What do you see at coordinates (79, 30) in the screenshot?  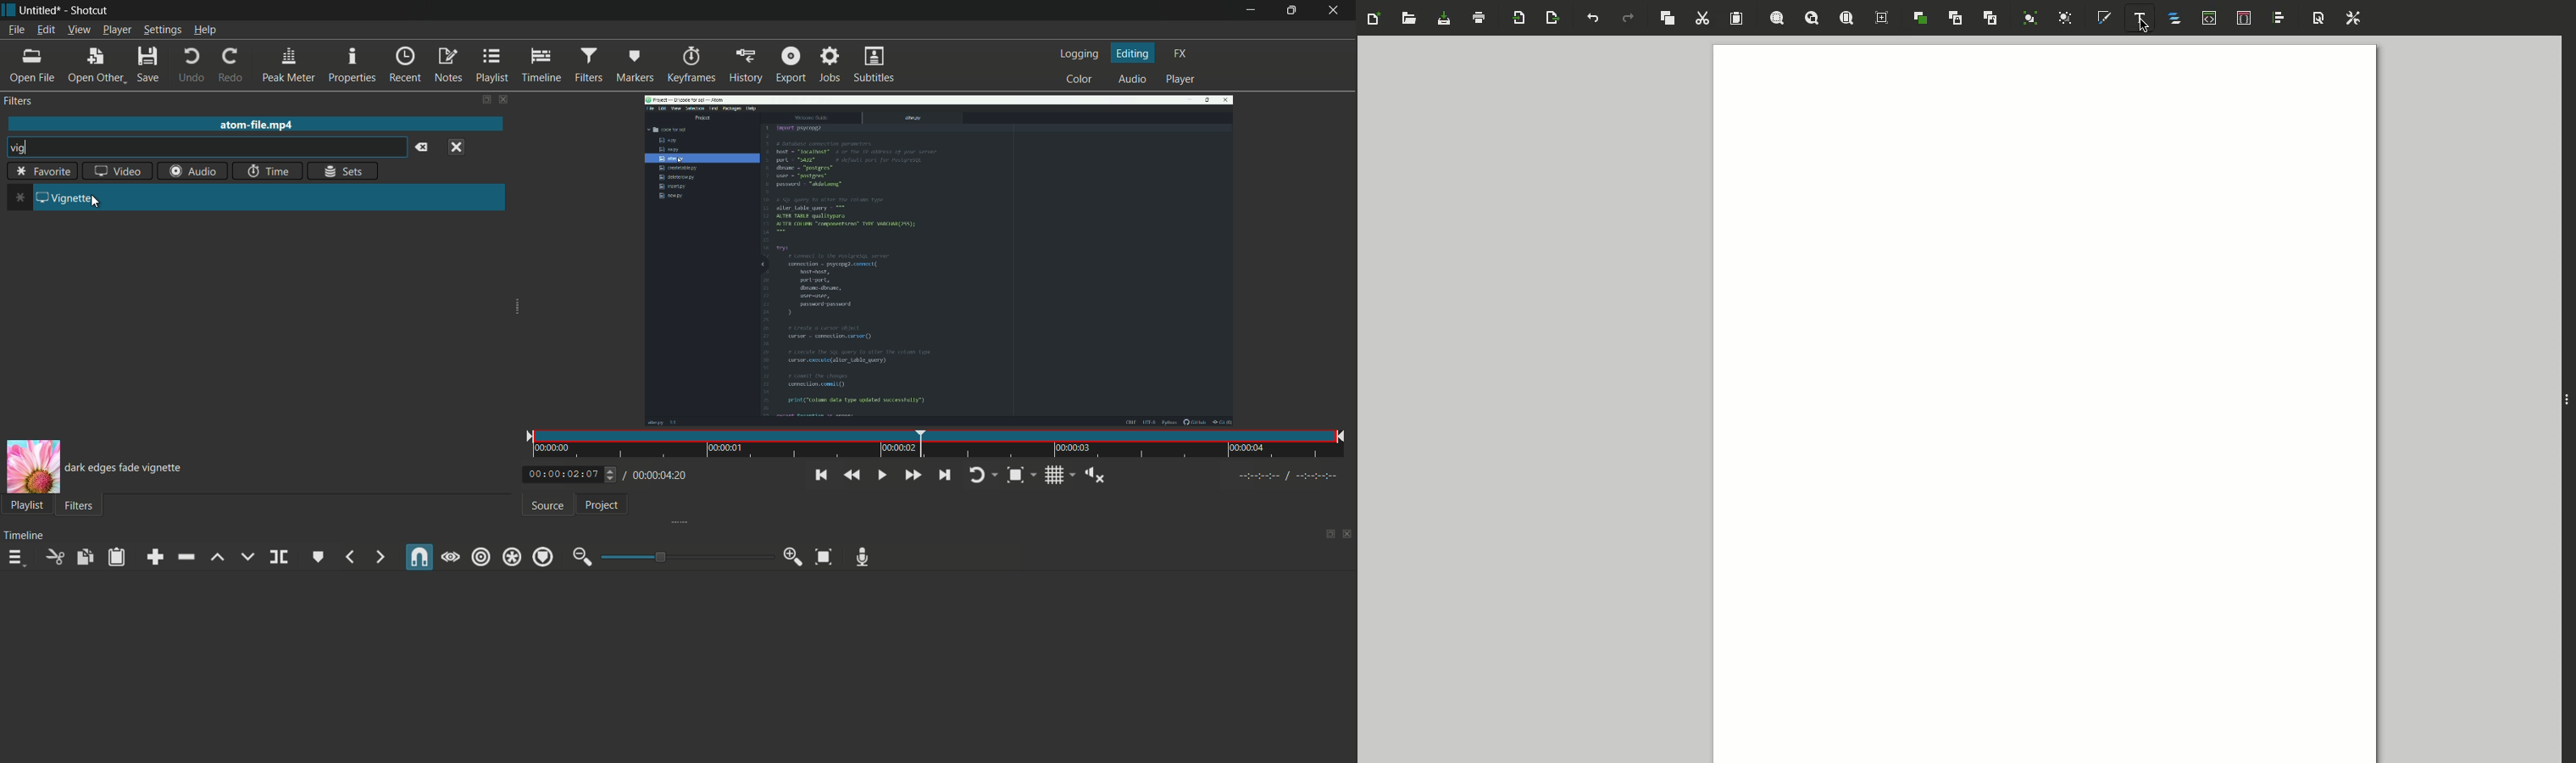 I see `view menu` at bounding box center [79, 30].